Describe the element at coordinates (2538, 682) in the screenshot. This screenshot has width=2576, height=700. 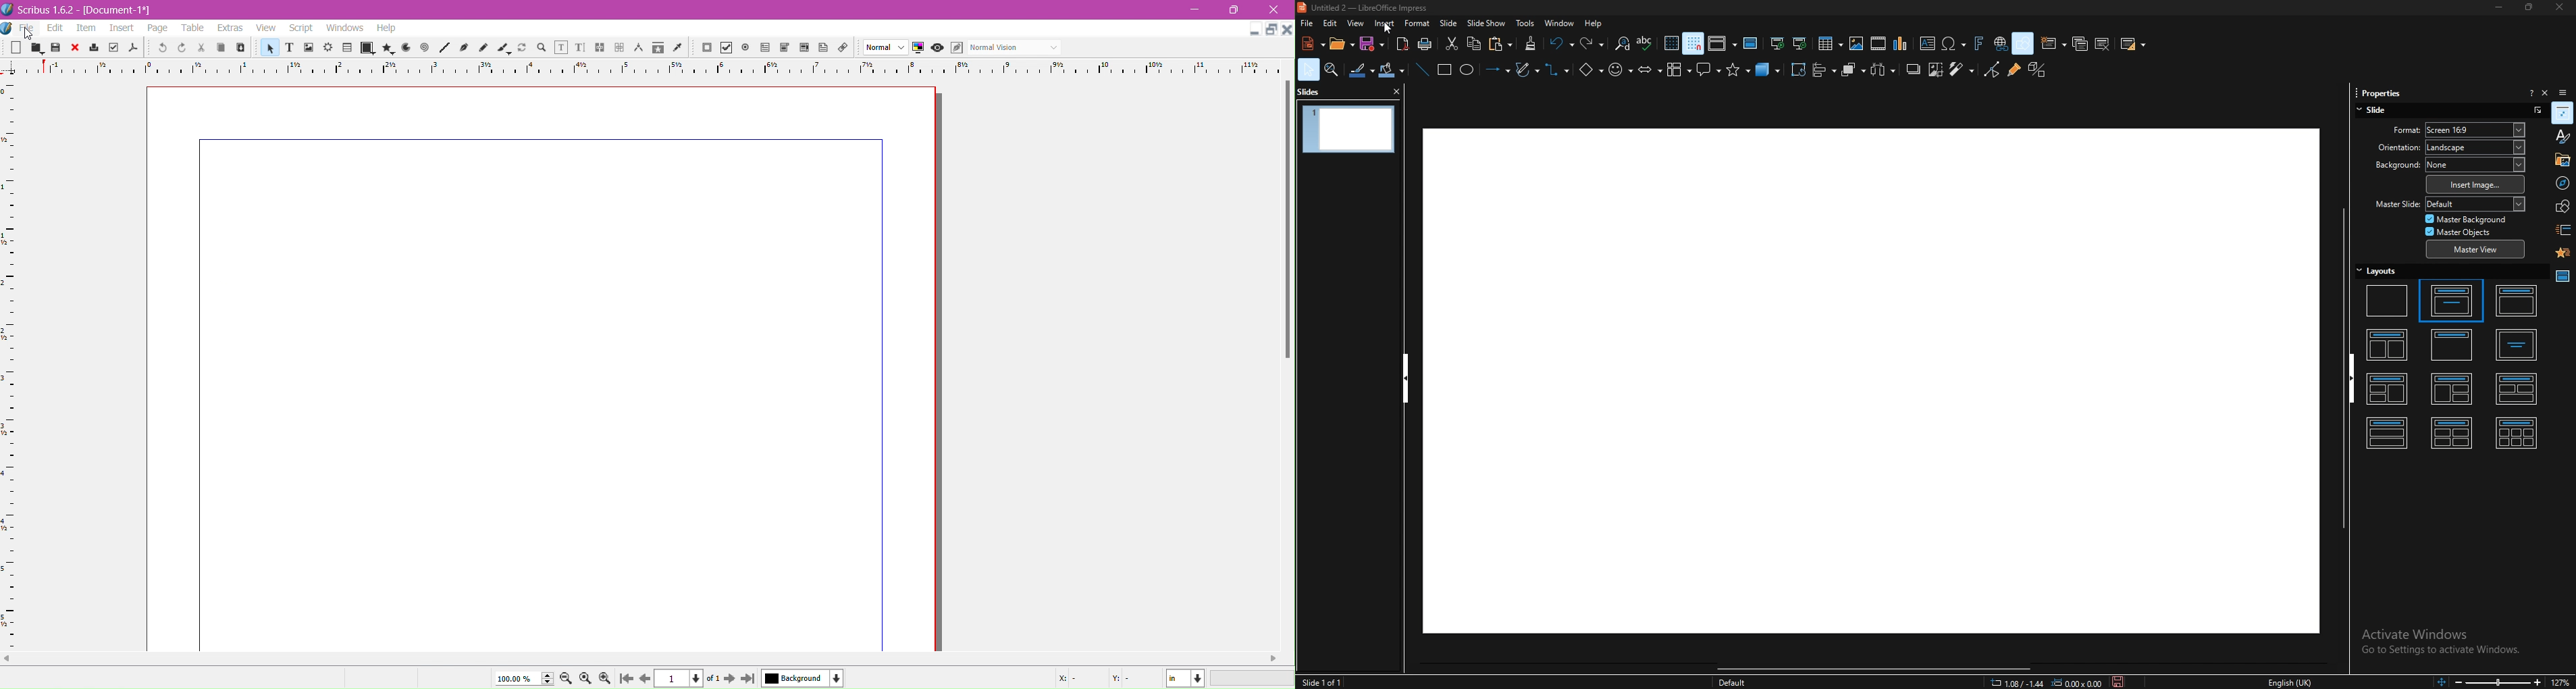
I see `zoom in` at that location.